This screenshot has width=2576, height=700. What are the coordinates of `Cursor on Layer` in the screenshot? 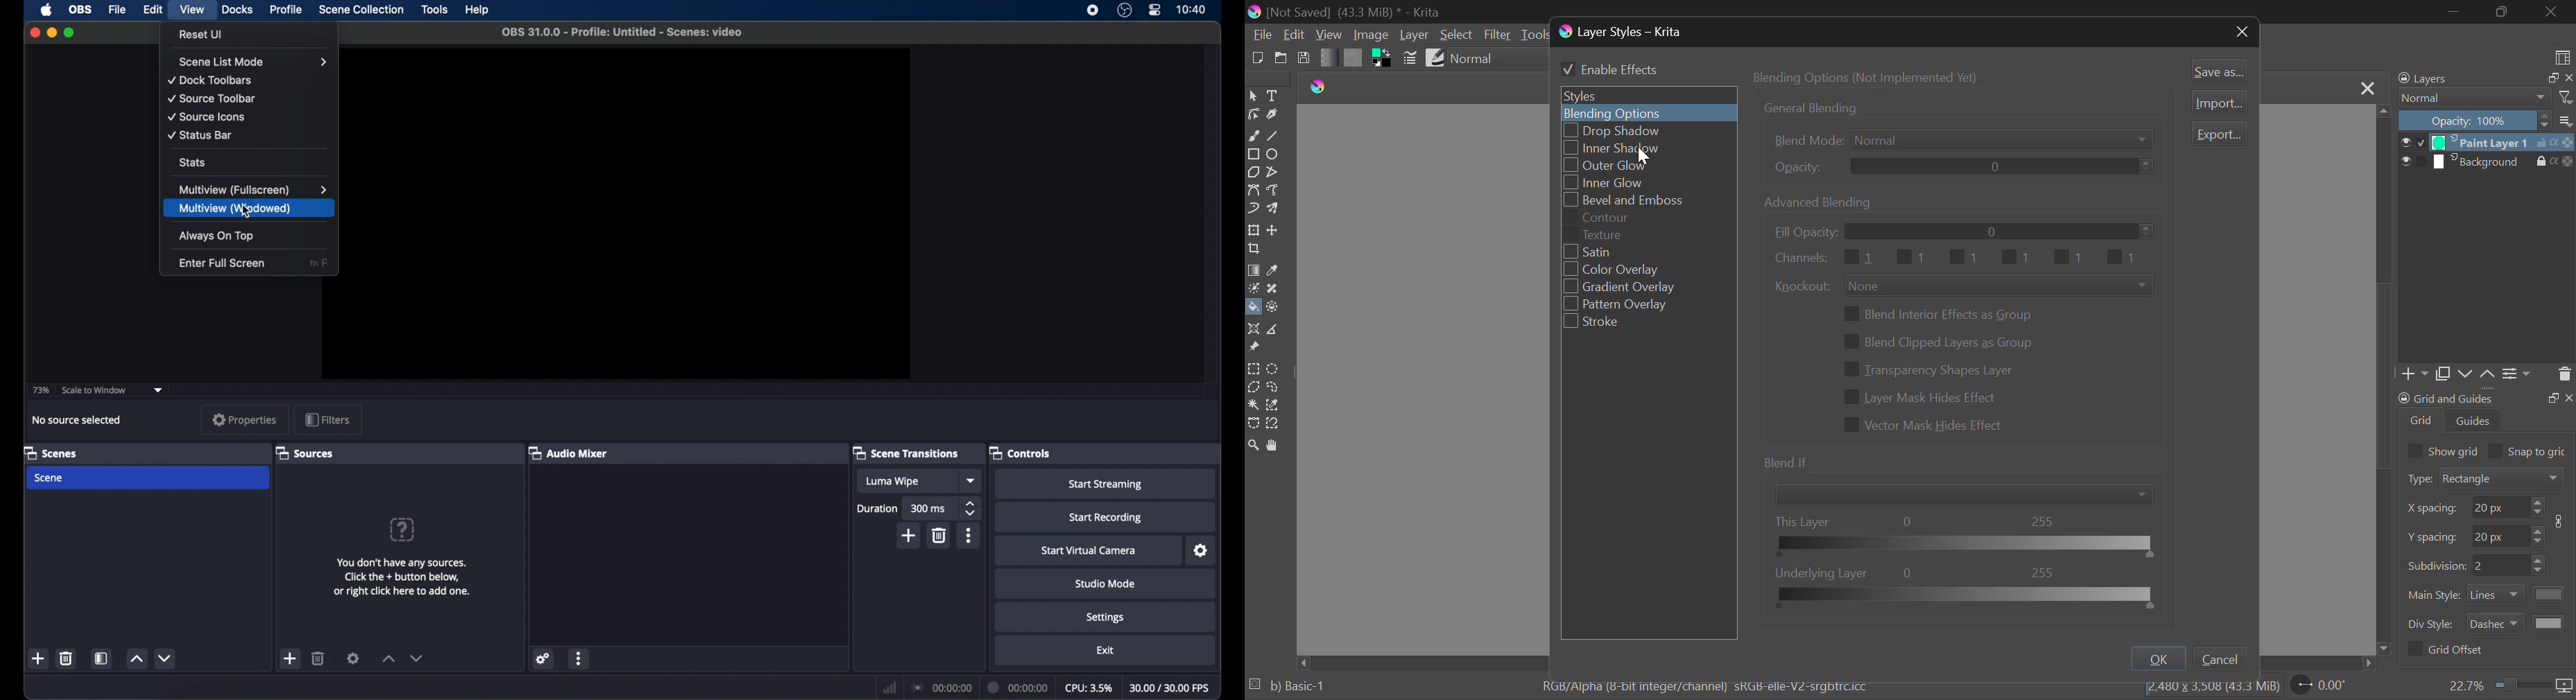 It's located at (2476, 143).